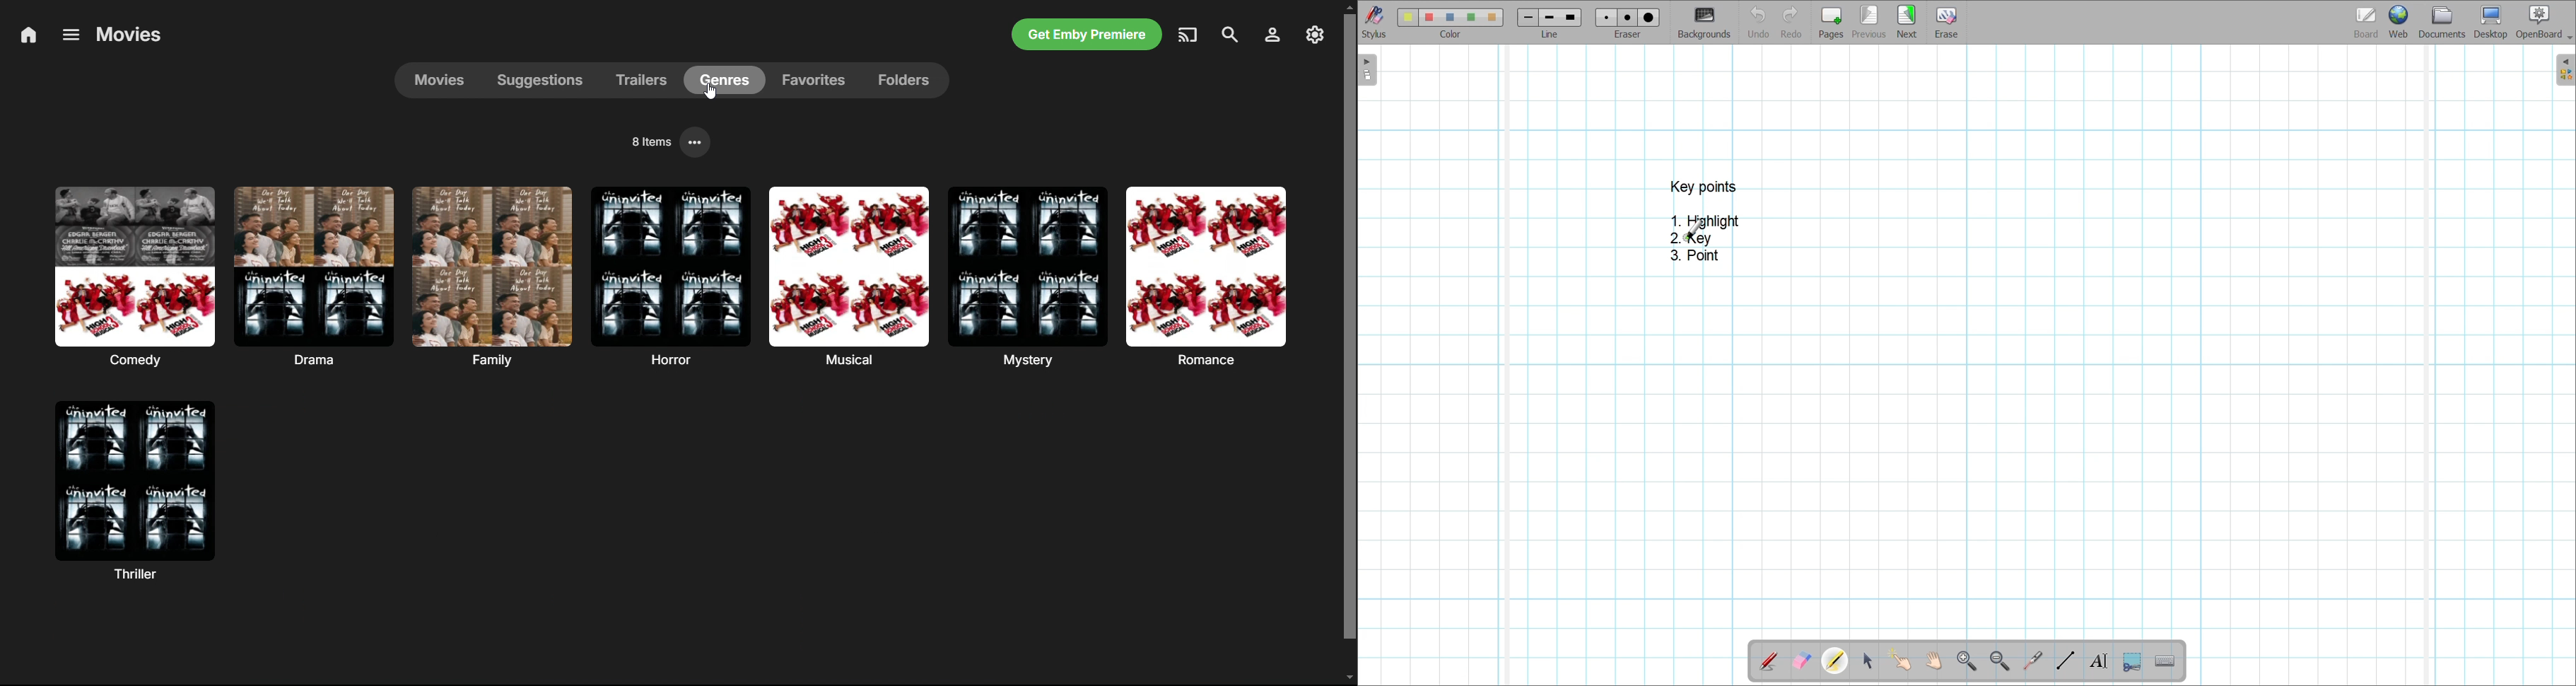 The image size is (2576, 700). What do you see at coordinates (2000, 662) in the screenshot?
I see `Zoom out` at bounding box center [2000, 662].